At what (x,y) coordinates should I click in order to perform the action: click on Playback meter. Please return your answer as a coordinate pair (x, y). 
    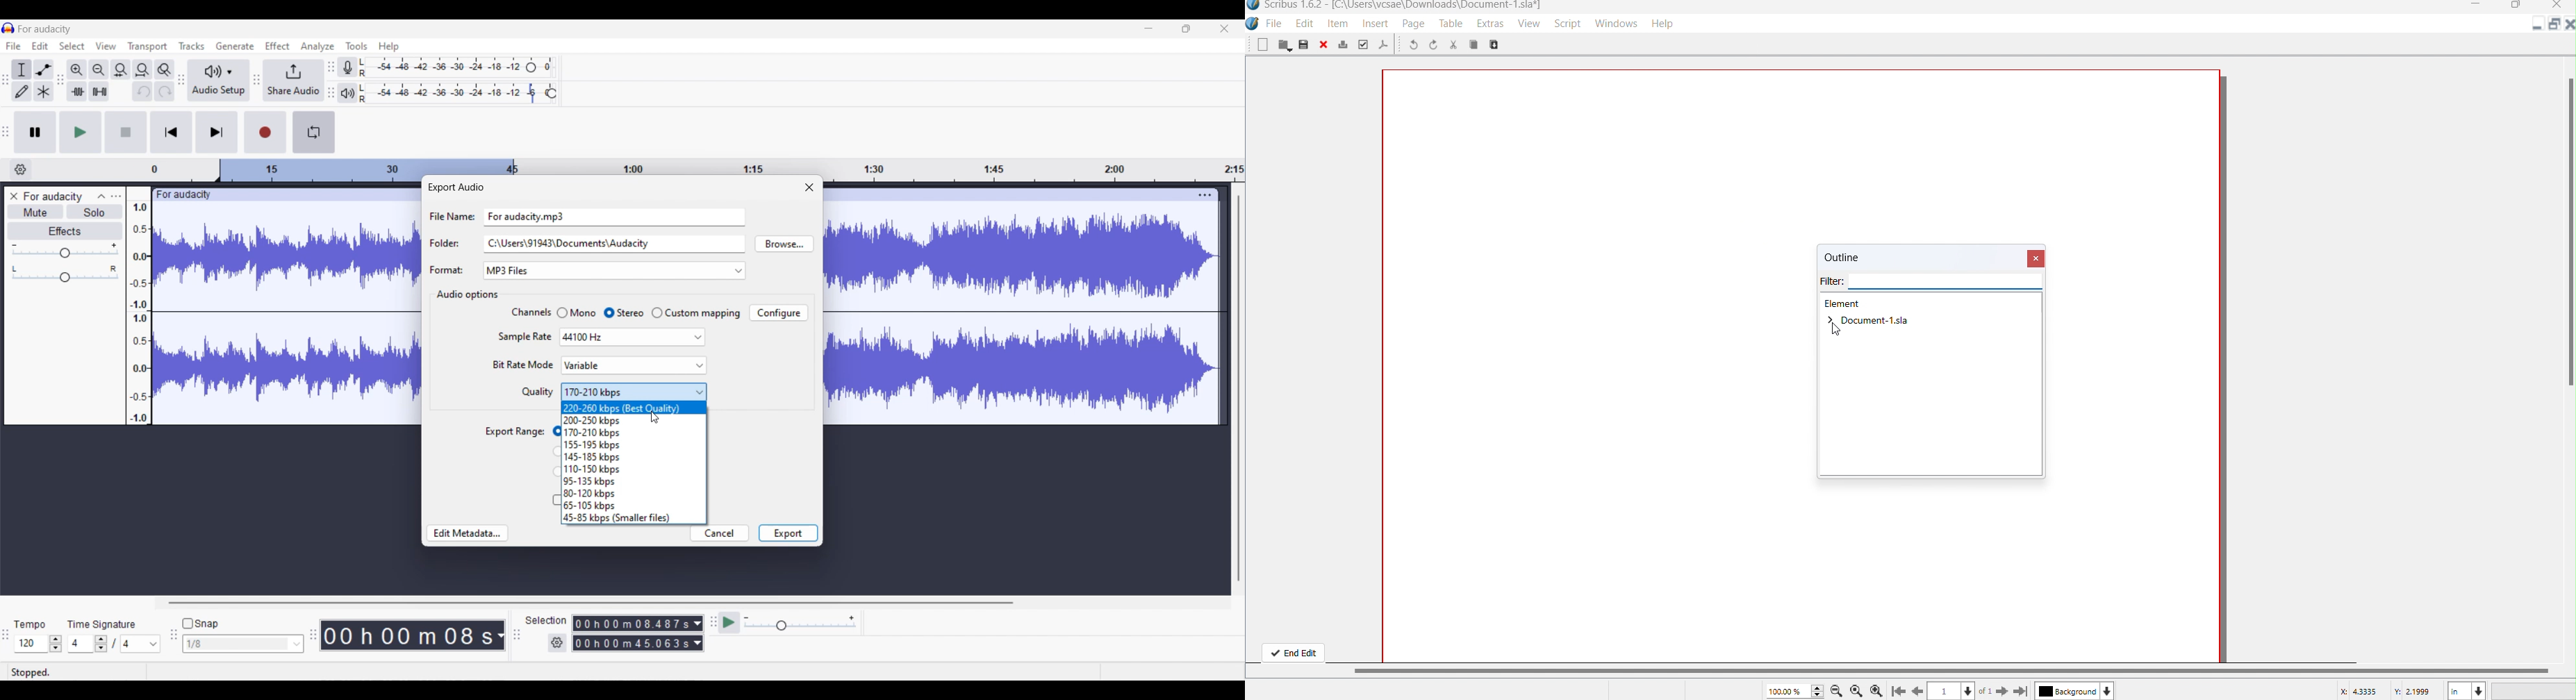
    Looking at the image, I should click on (347, 93).